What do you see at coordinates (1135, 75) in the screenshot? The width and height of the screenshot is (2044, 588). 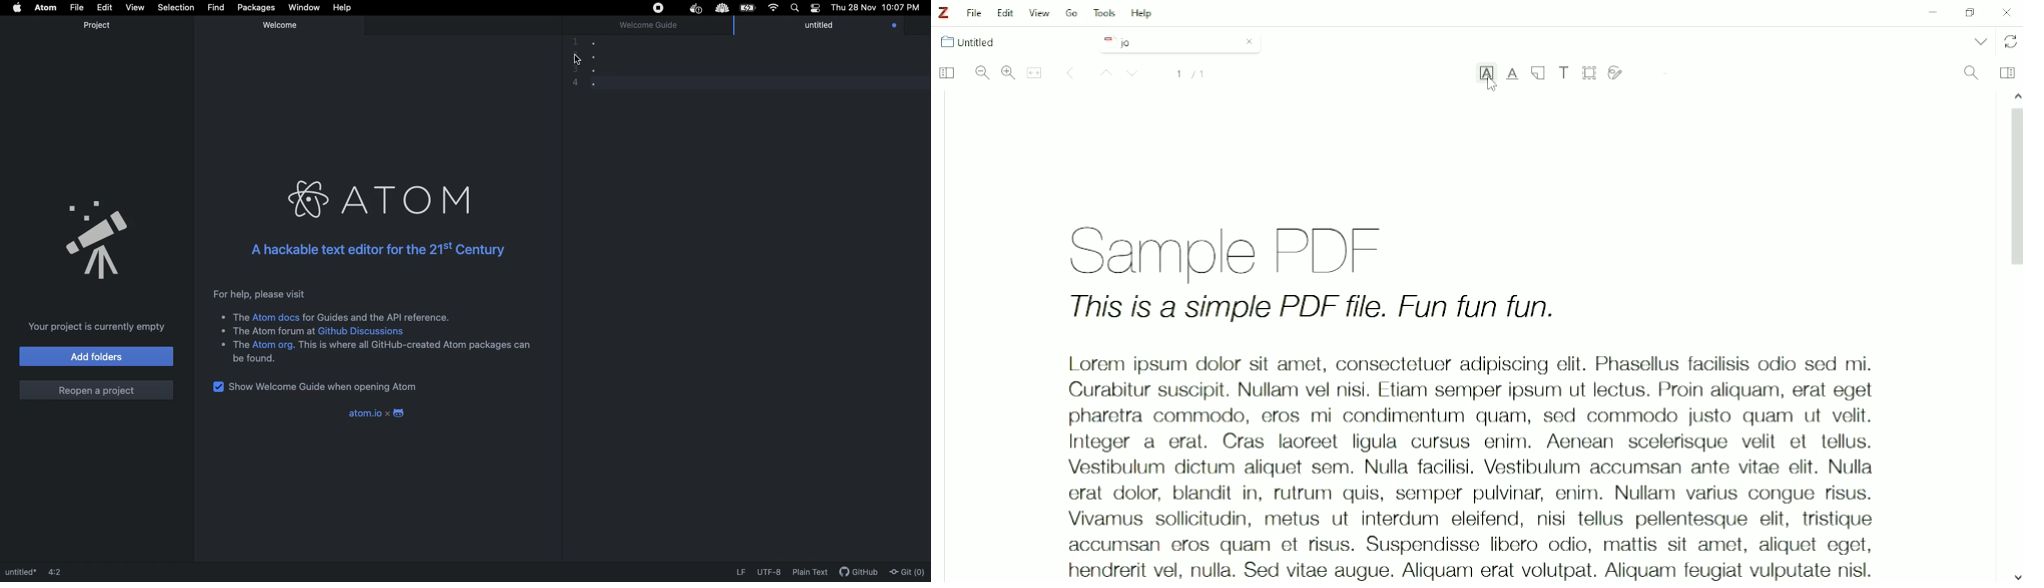 I see `Down` at bounding box center [1135, 75].